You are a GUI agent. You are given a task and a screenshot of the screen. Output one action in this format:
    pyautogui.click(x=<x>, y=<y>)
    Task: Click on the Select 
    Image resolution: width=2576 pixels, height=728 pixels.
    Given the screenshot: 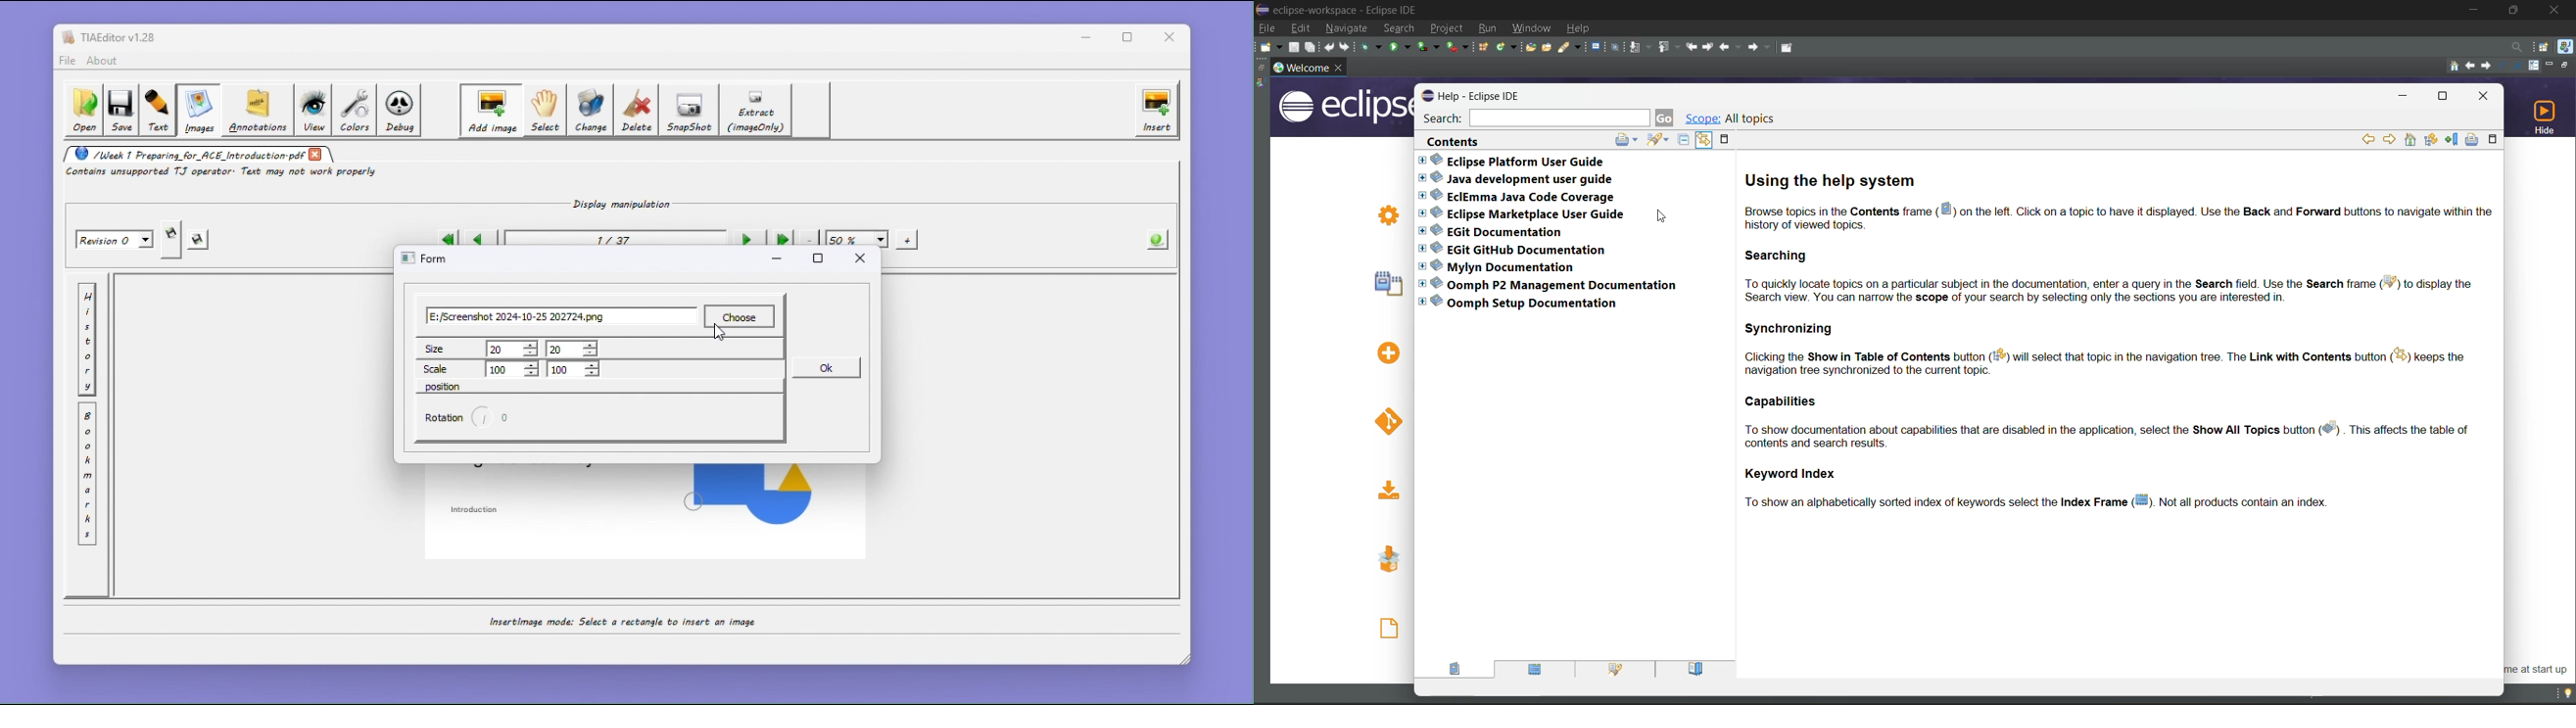 What is the action you would take?
    pyautogui.click(x=544, y=111)
    